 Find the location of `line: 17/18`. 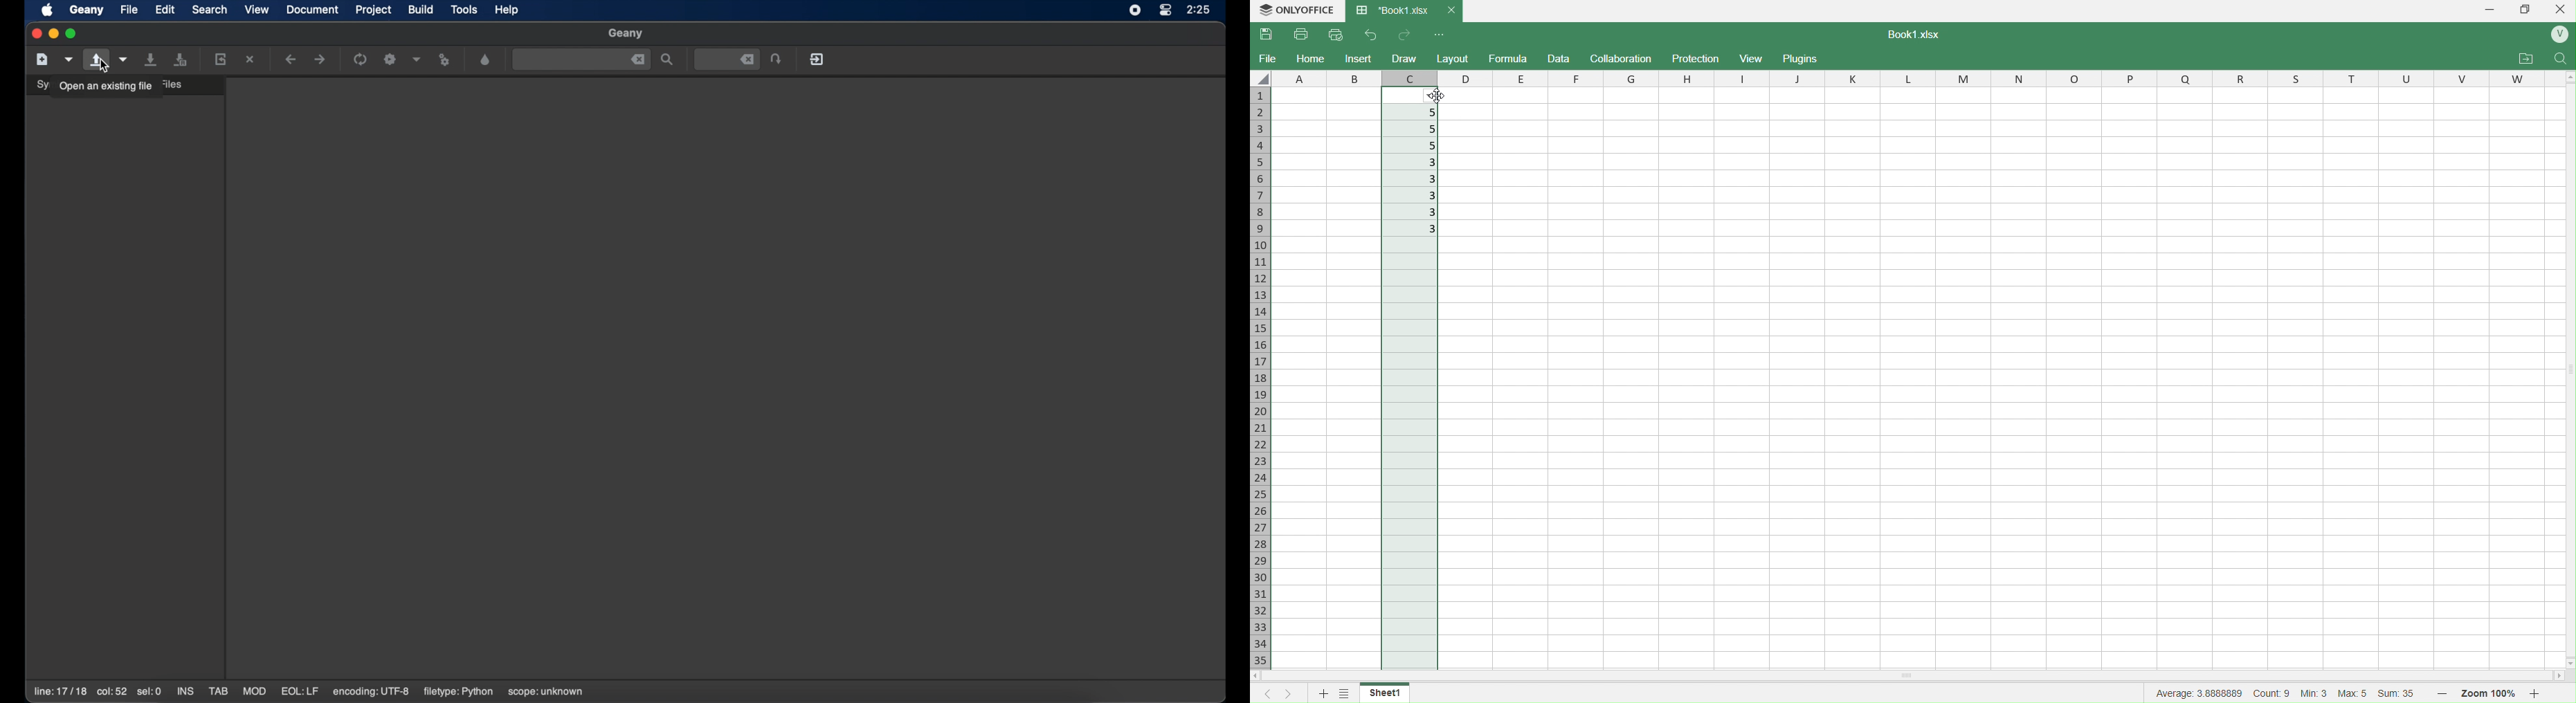

line: 17/18 is located at coordinates (59, 692).